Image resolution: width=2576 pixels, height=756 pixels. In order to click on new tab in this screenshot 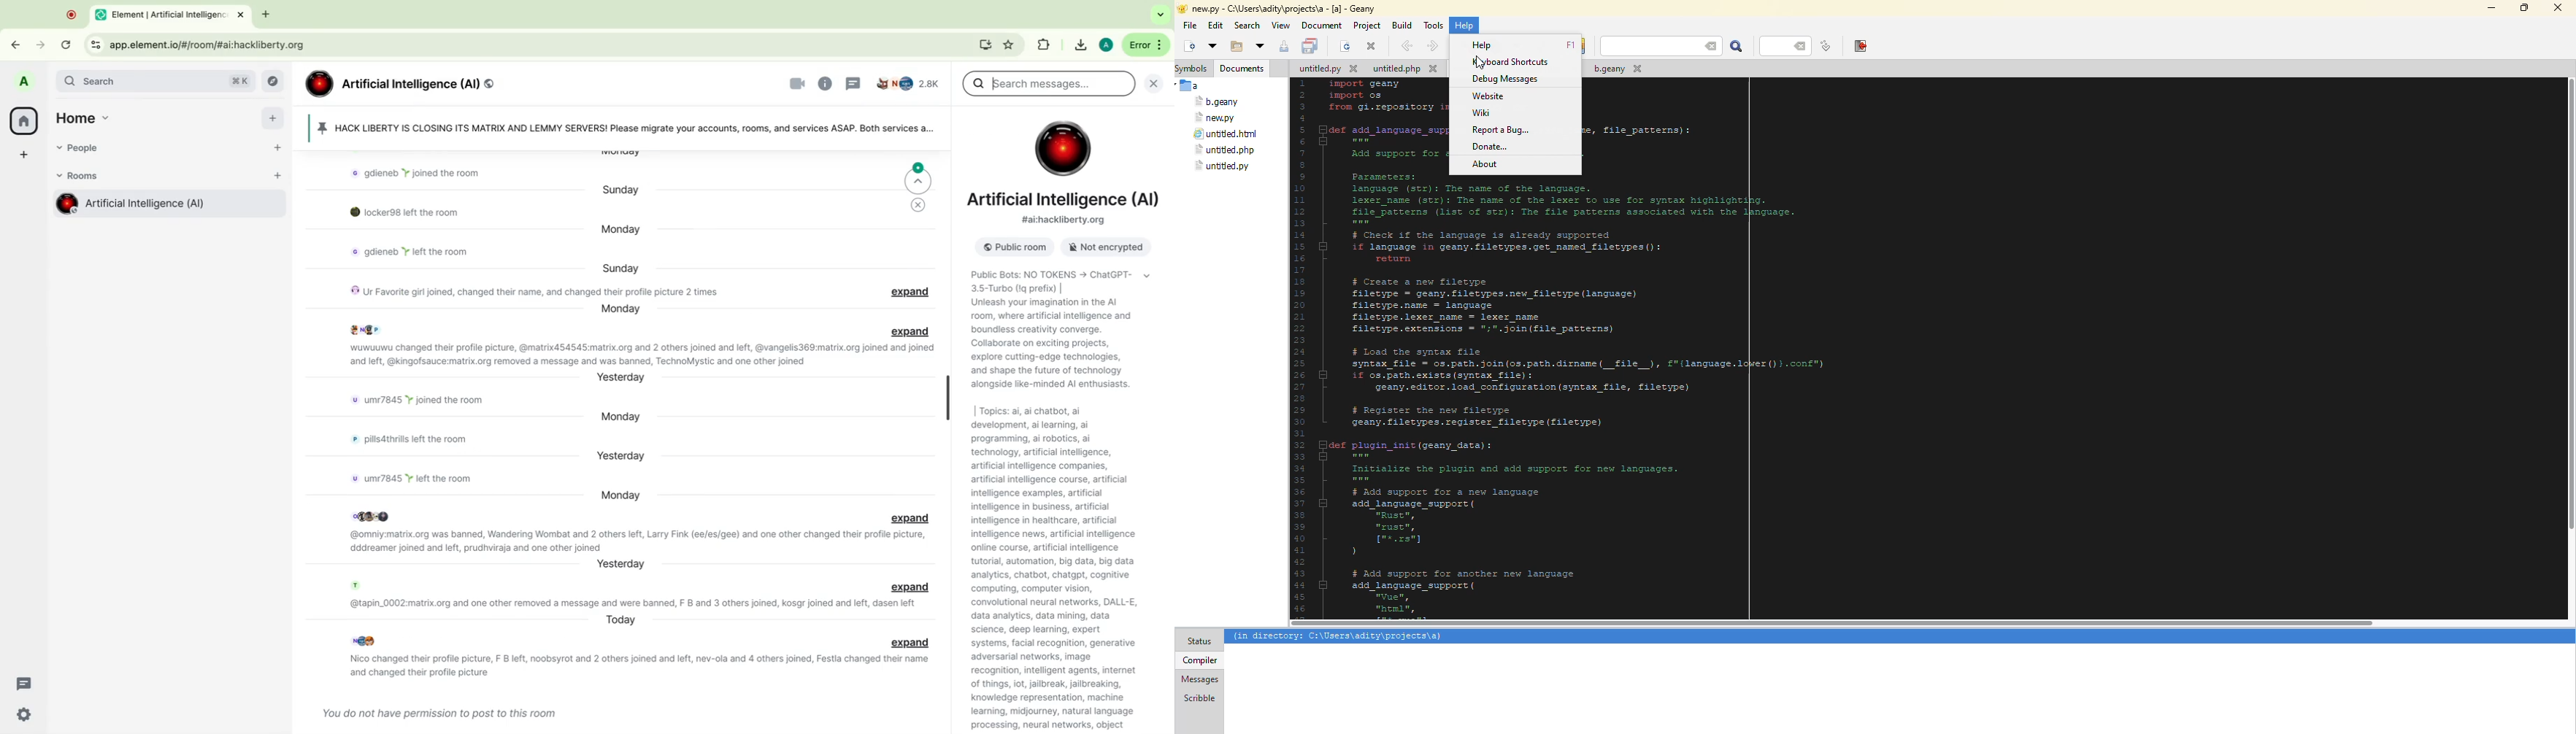, I will do `click(264, 15)`.